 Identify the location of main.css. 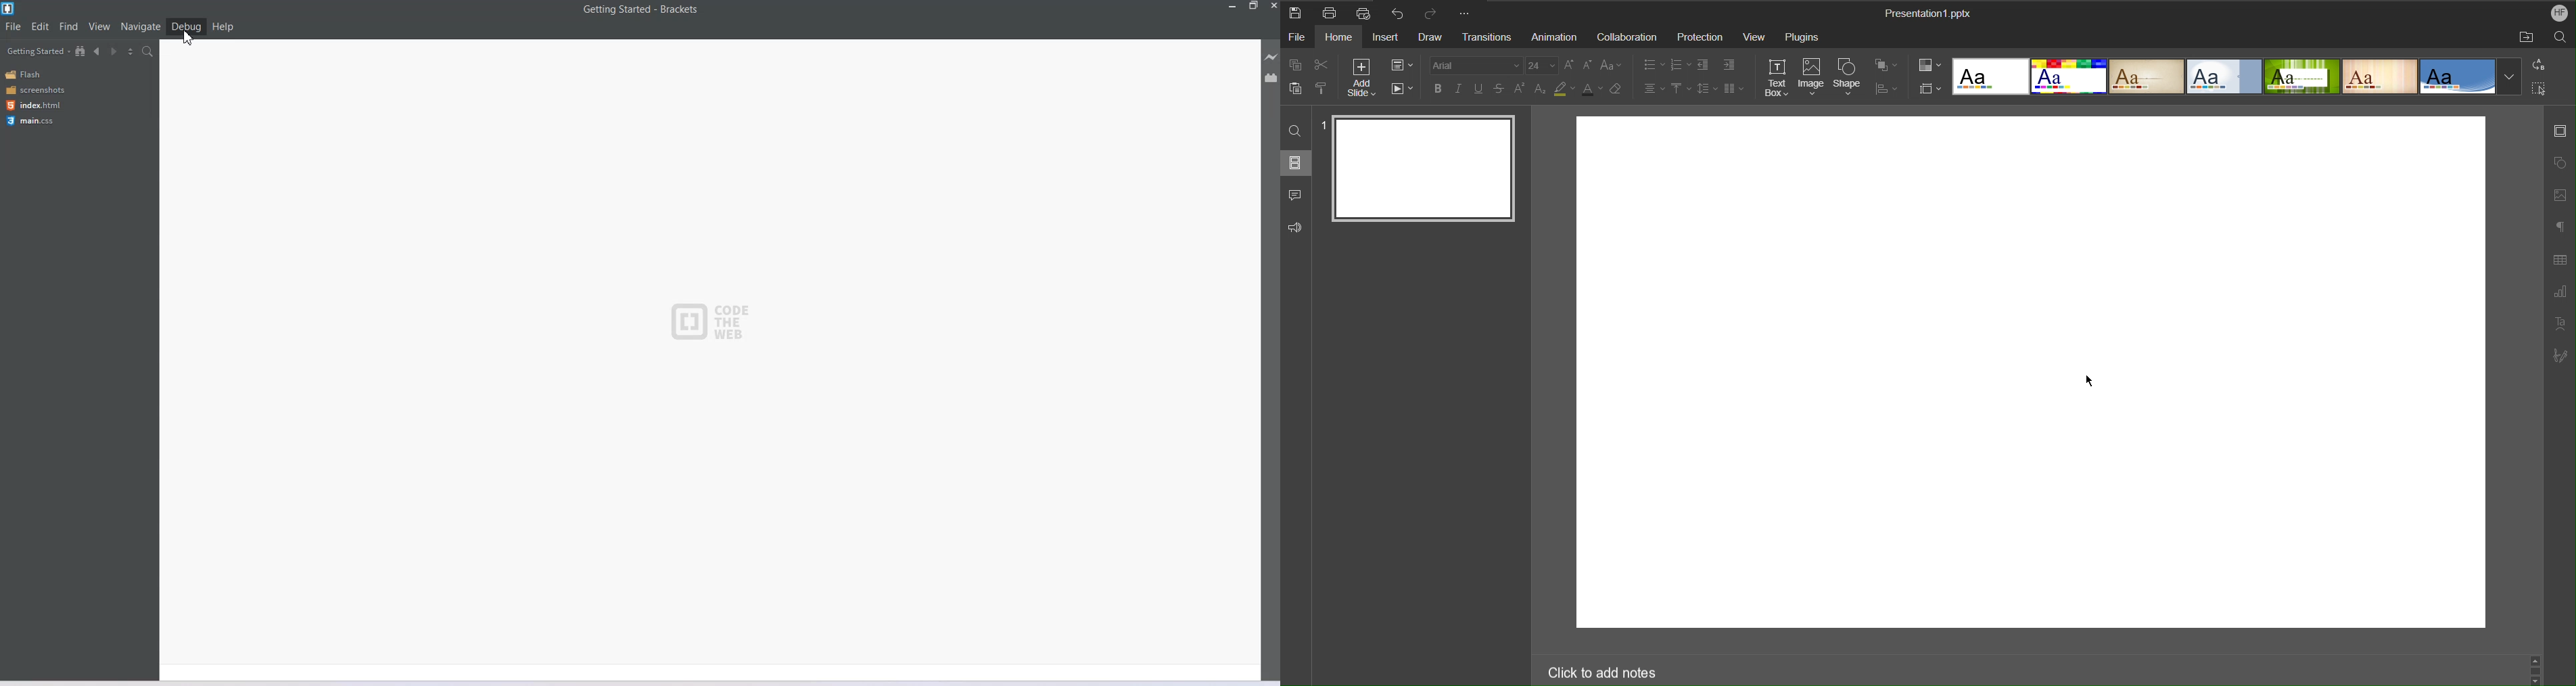
(30, 120).